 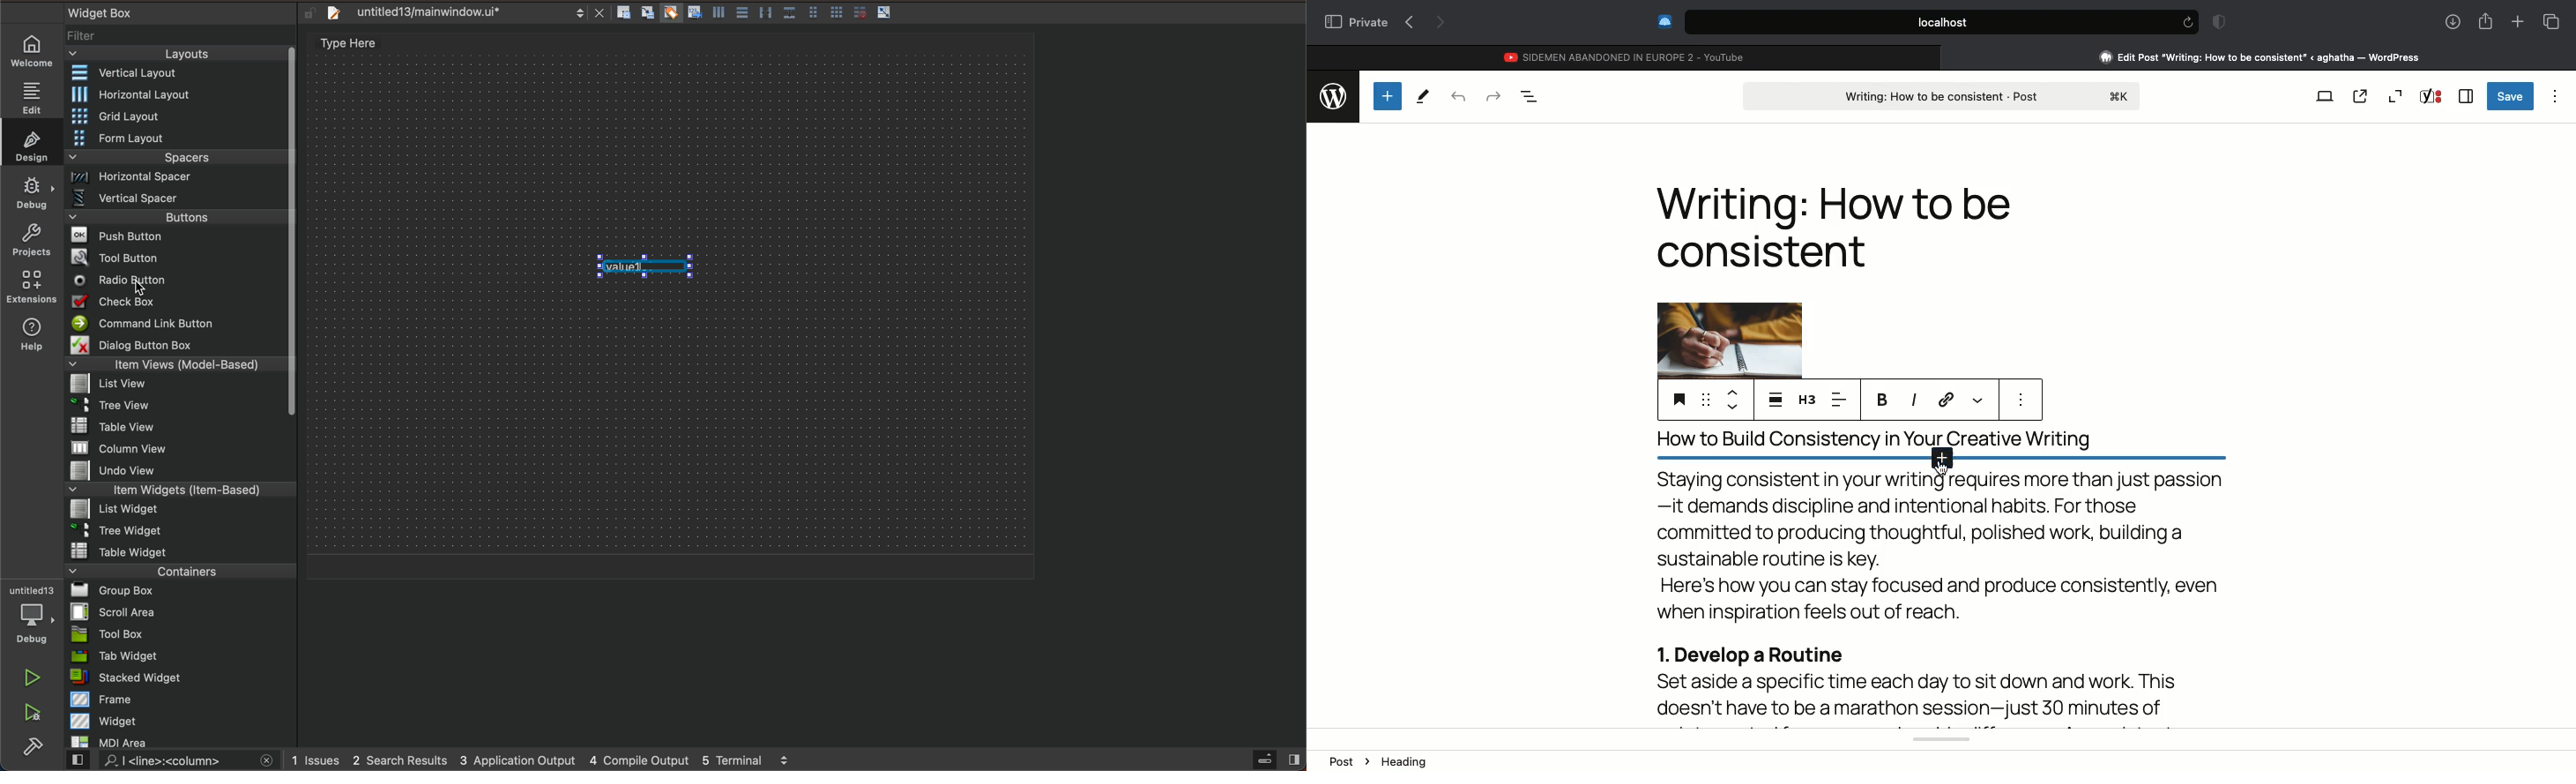 I want to click on Badge, so click(x=2216, y=23).